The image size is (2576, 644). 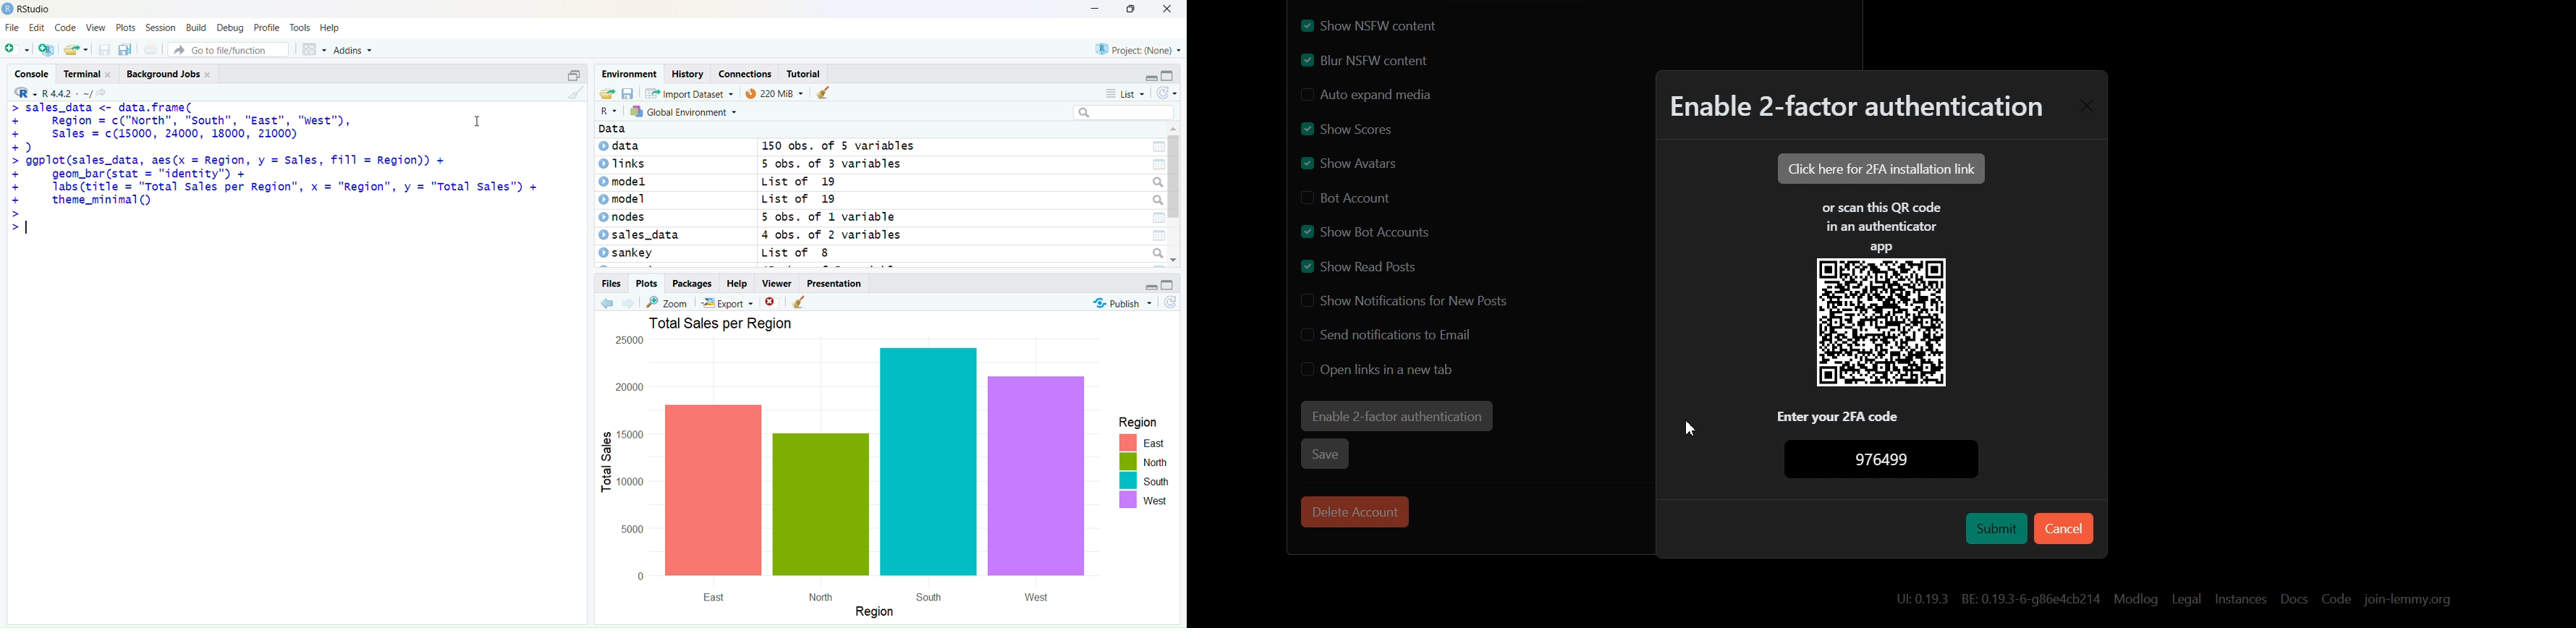 What do you see at coordinates (695, 284) in the screenshot?
I see `Packages` at bounding box center [695, 284].